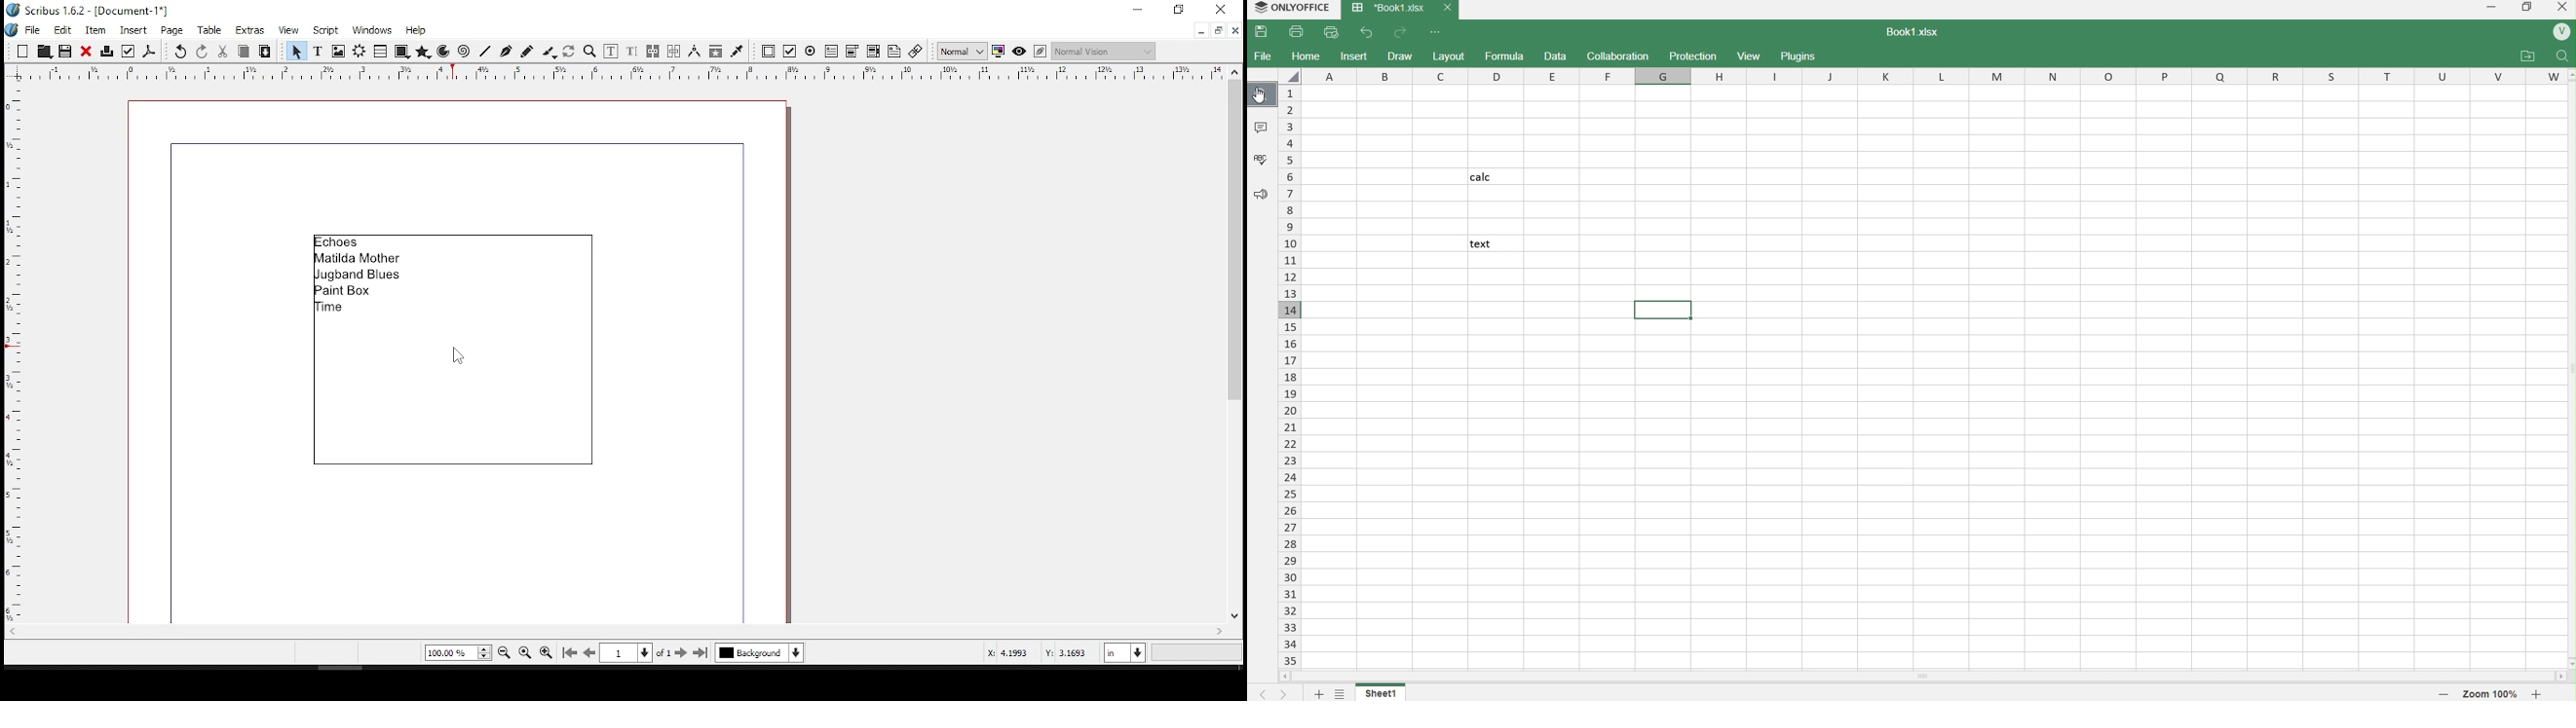 The image size is (2576, 728). What do you see at coordinates (681, 652) in the screenshot?
I see `next page` at bounding box center [681, 652].